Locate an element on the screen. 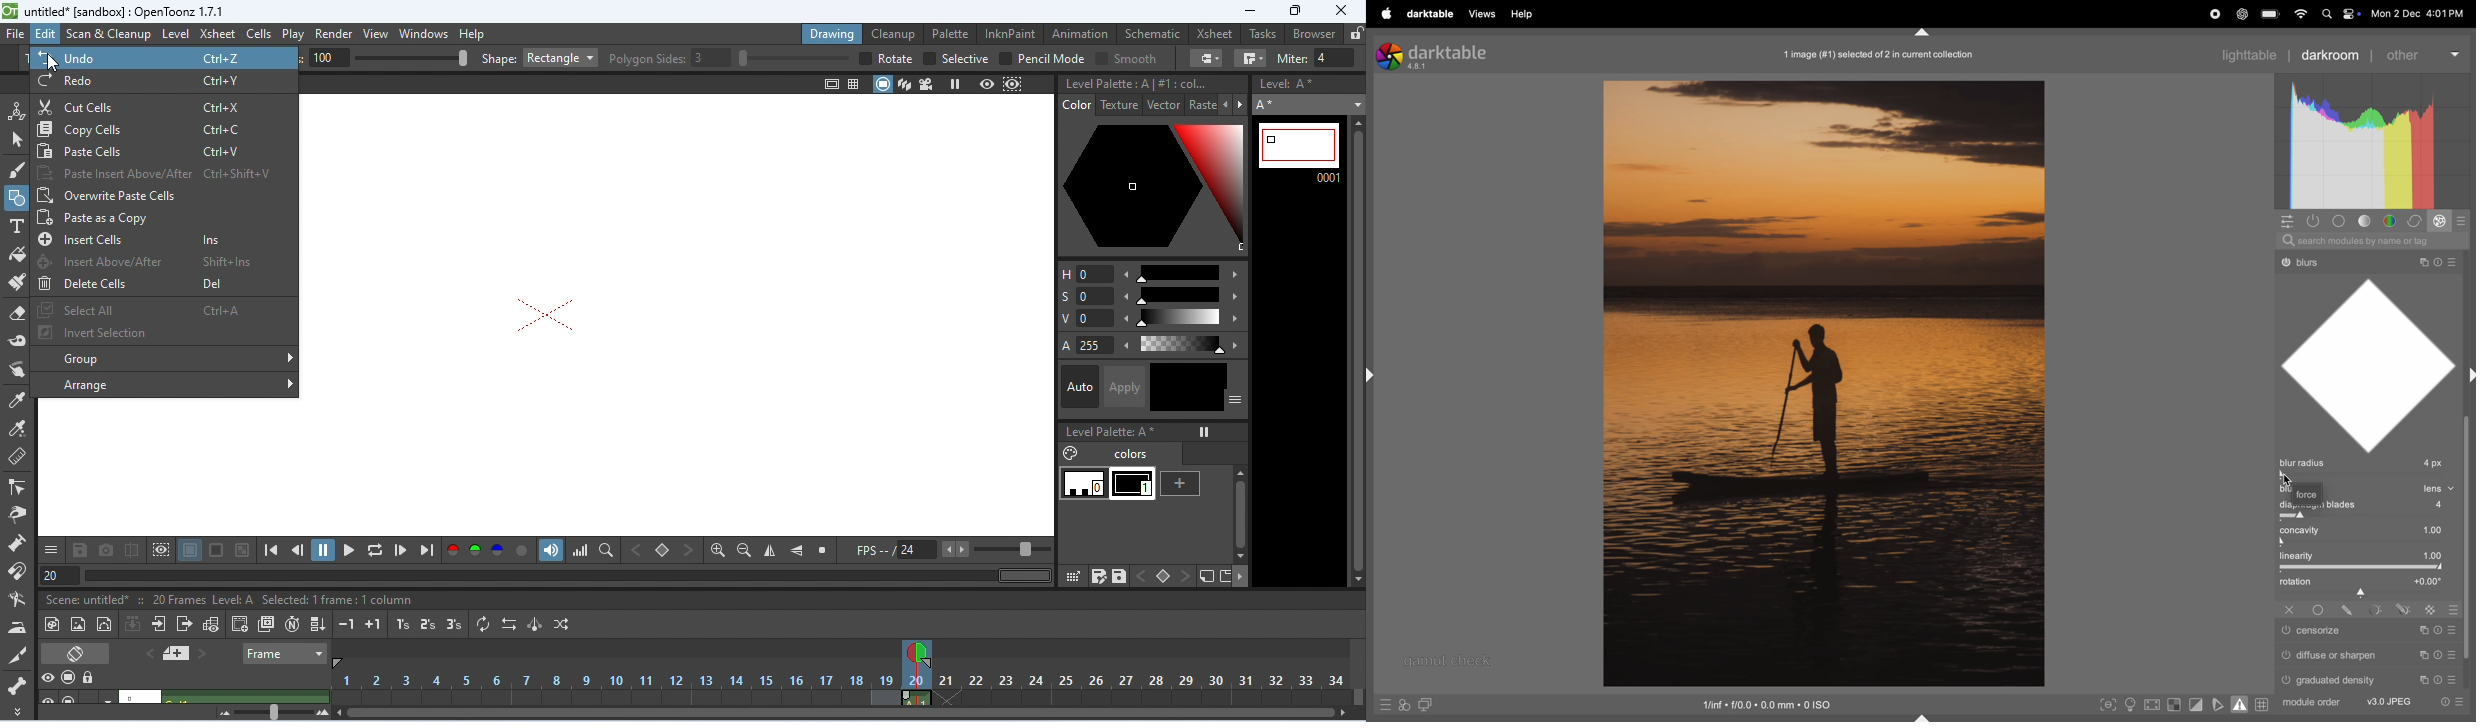 Image resolution: width=2492 pixels, height=728 pixels. auto input cell number is located at coordinates (296, 626).